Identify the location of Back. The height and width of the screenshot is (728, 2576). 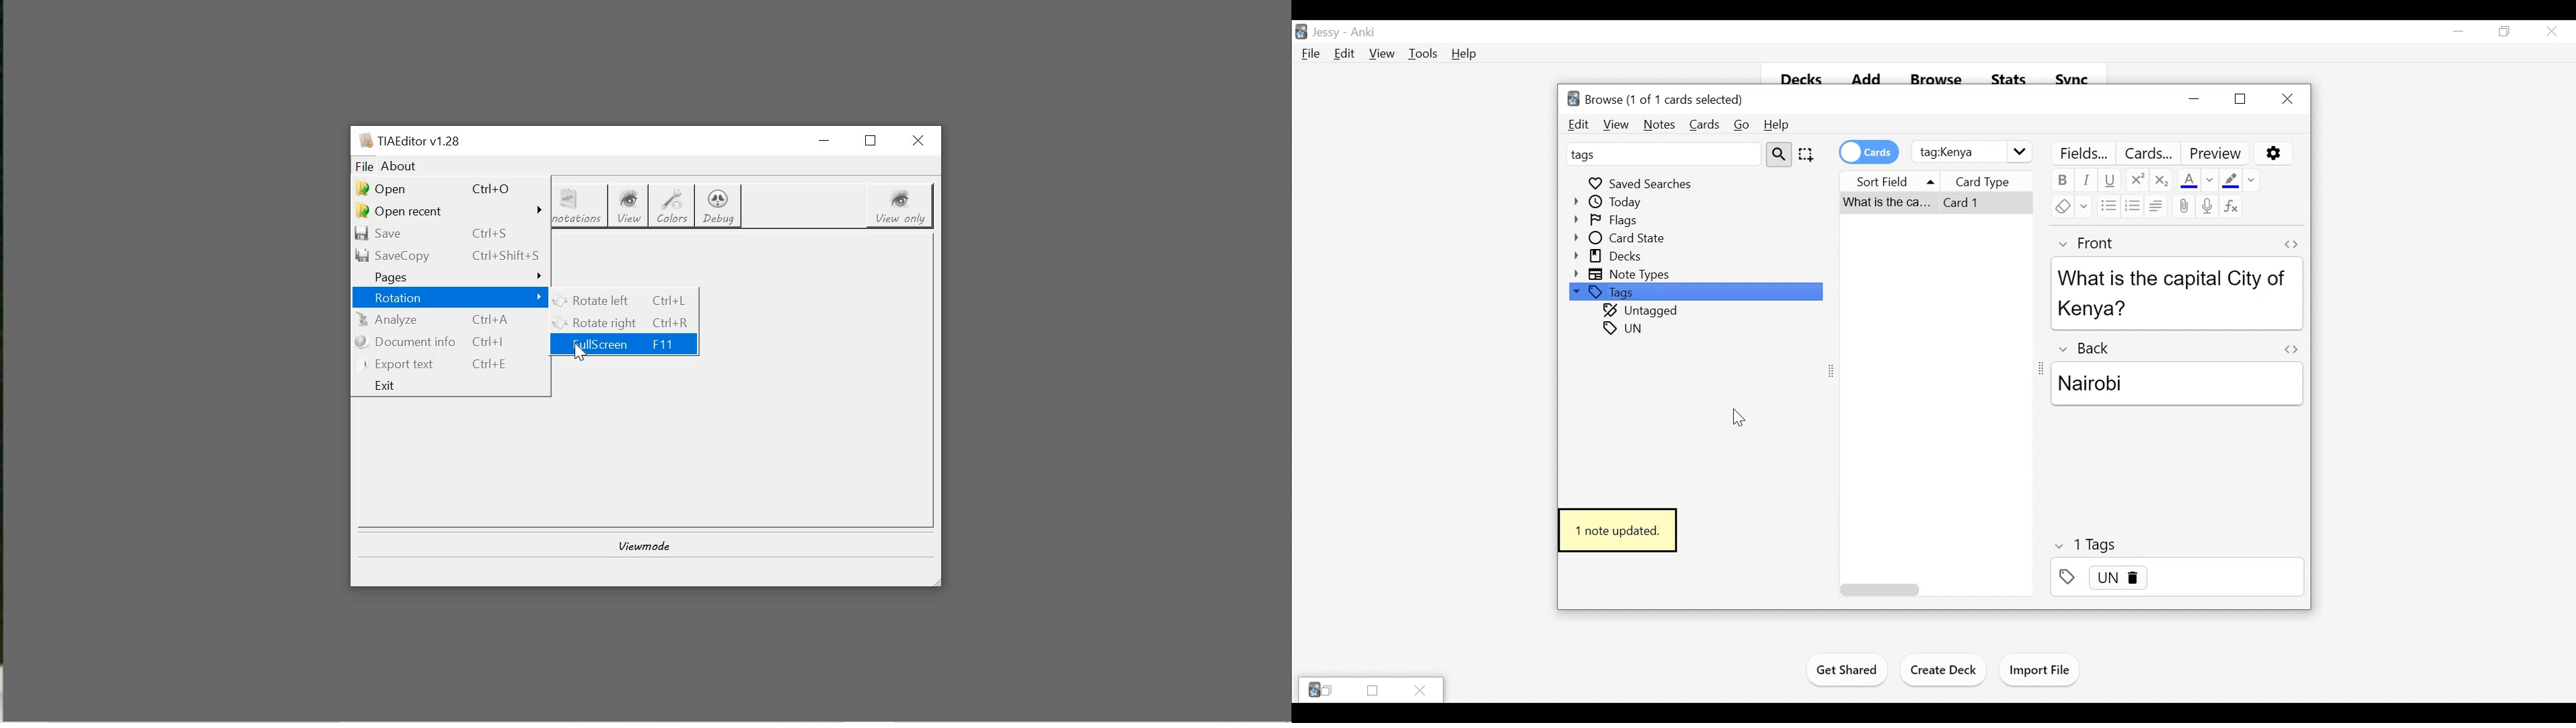
(2089, 347).